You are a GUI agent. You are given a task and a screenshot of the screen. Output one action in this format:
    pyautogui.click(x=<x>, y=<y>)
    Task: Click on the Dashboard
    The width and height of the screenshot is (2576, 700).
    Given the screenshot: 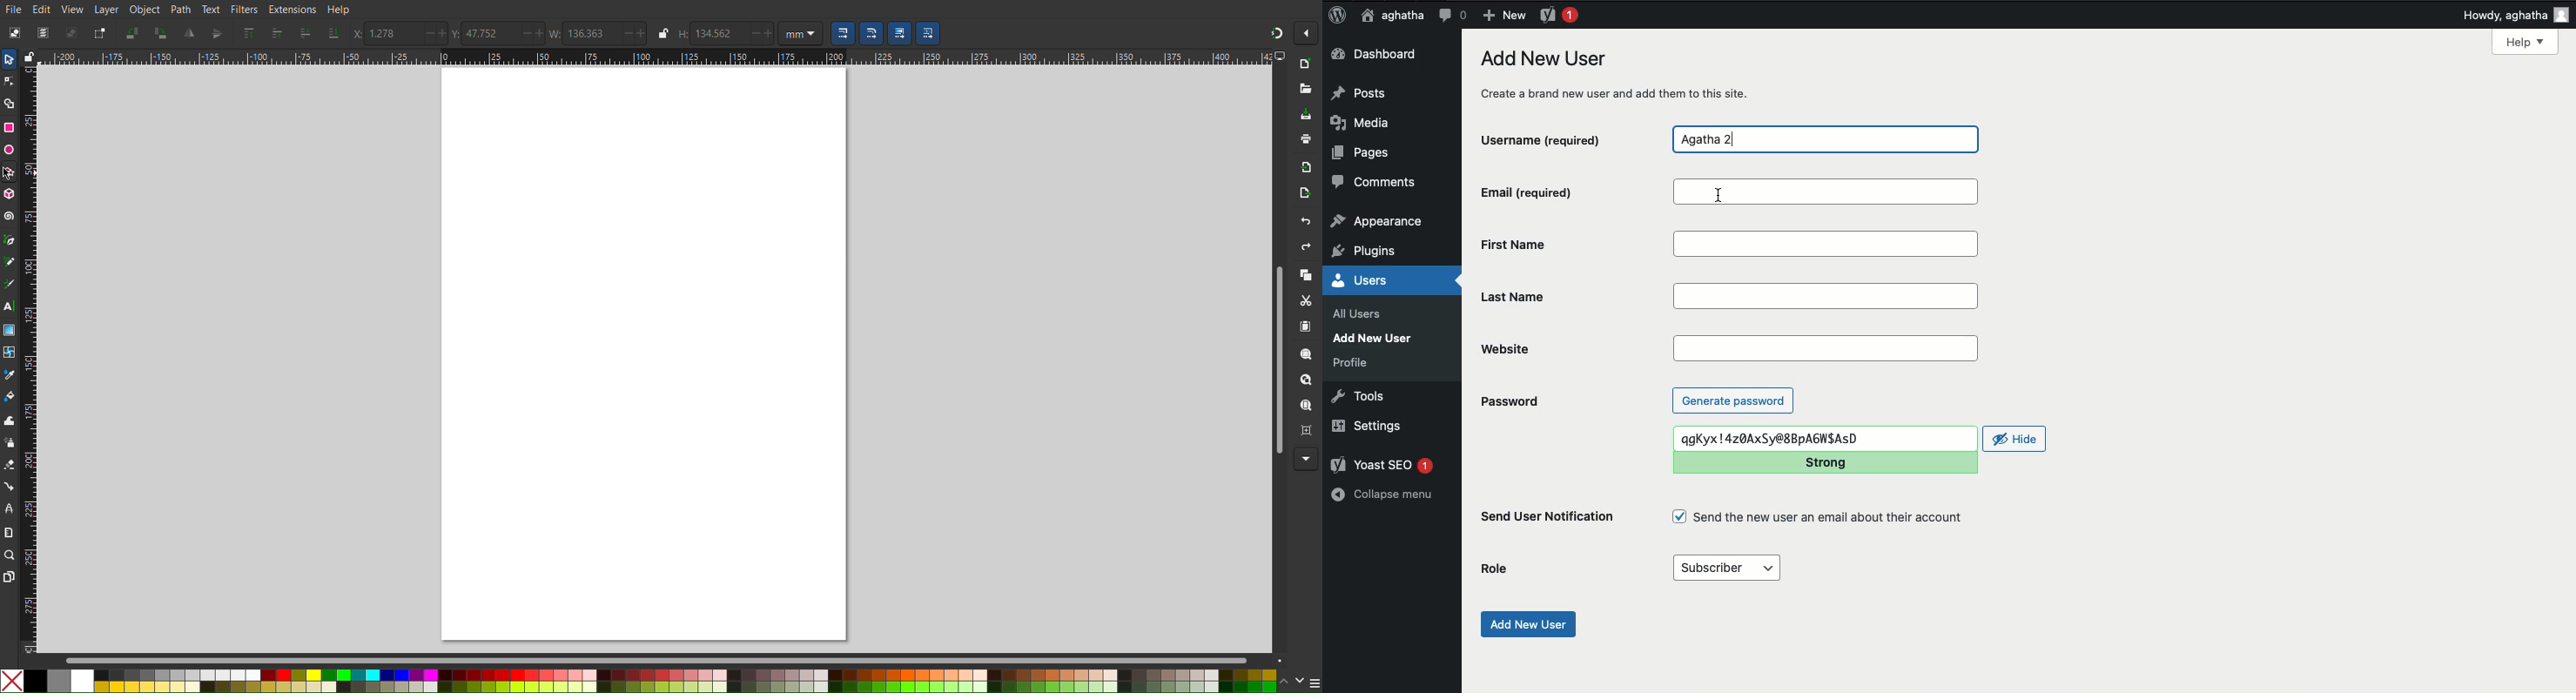 What is the action you would take?
    pyautogui.click(x=1379, y=55)
    